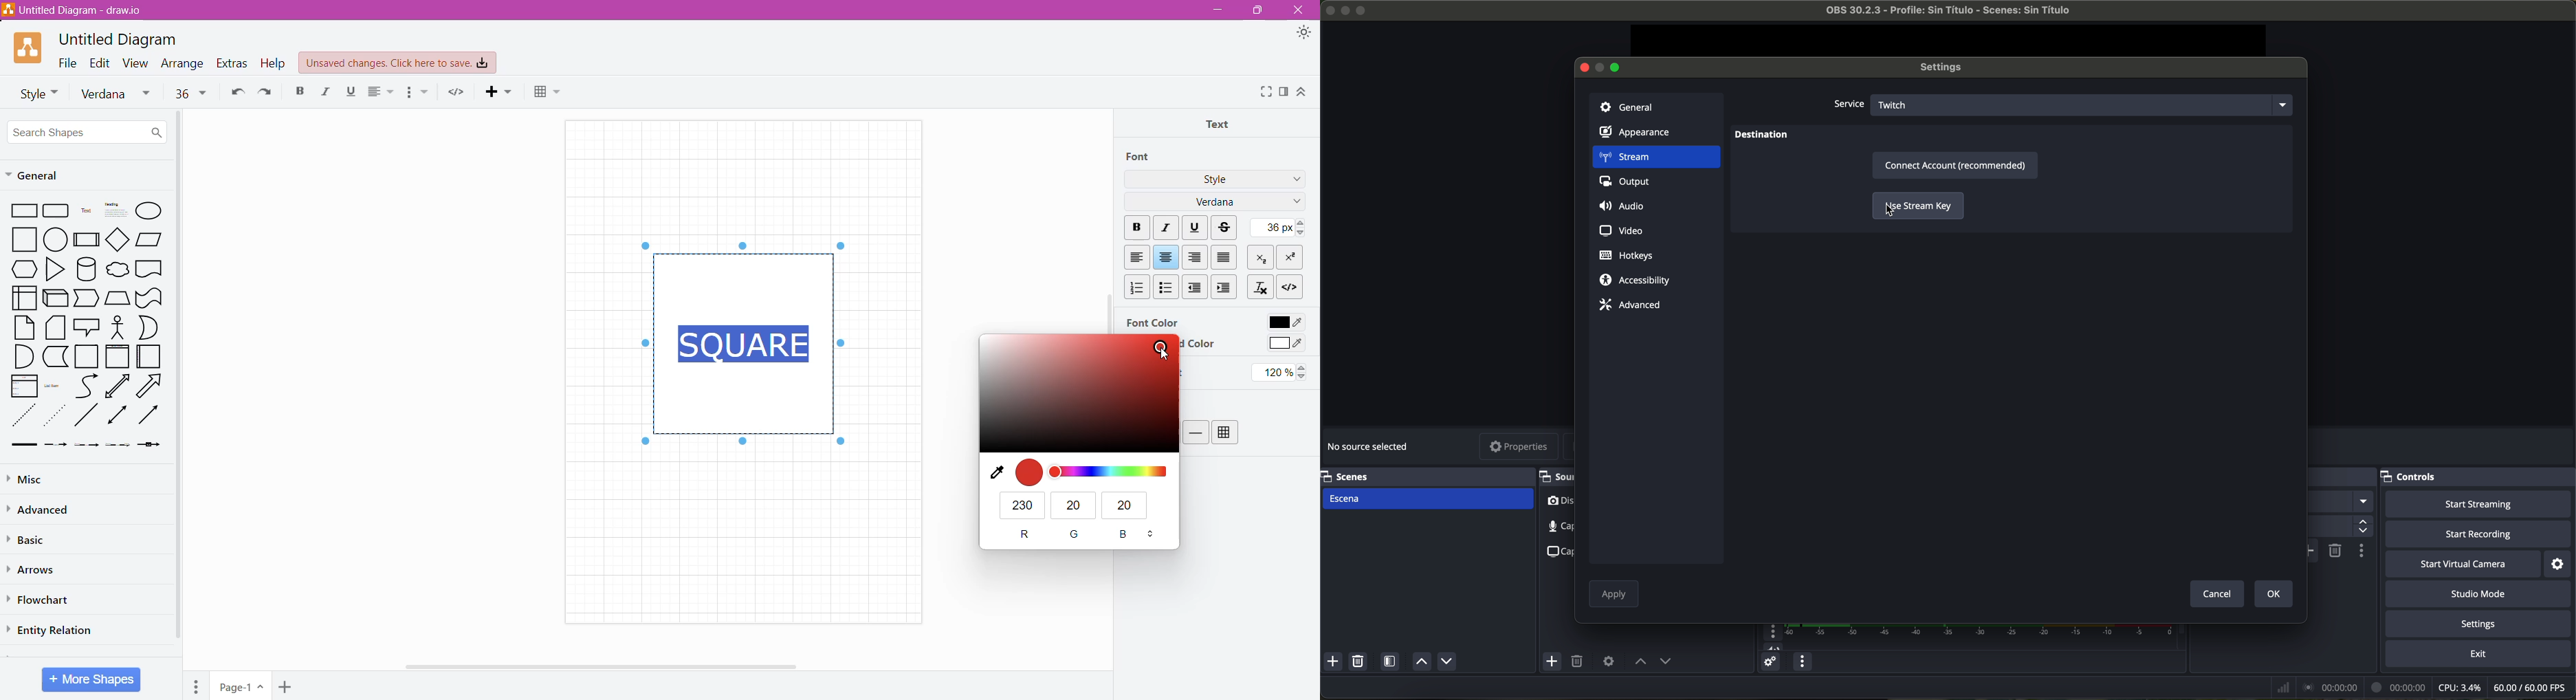 The image size is (2576, 700). I want to click on move source down, so click(1665, 662).